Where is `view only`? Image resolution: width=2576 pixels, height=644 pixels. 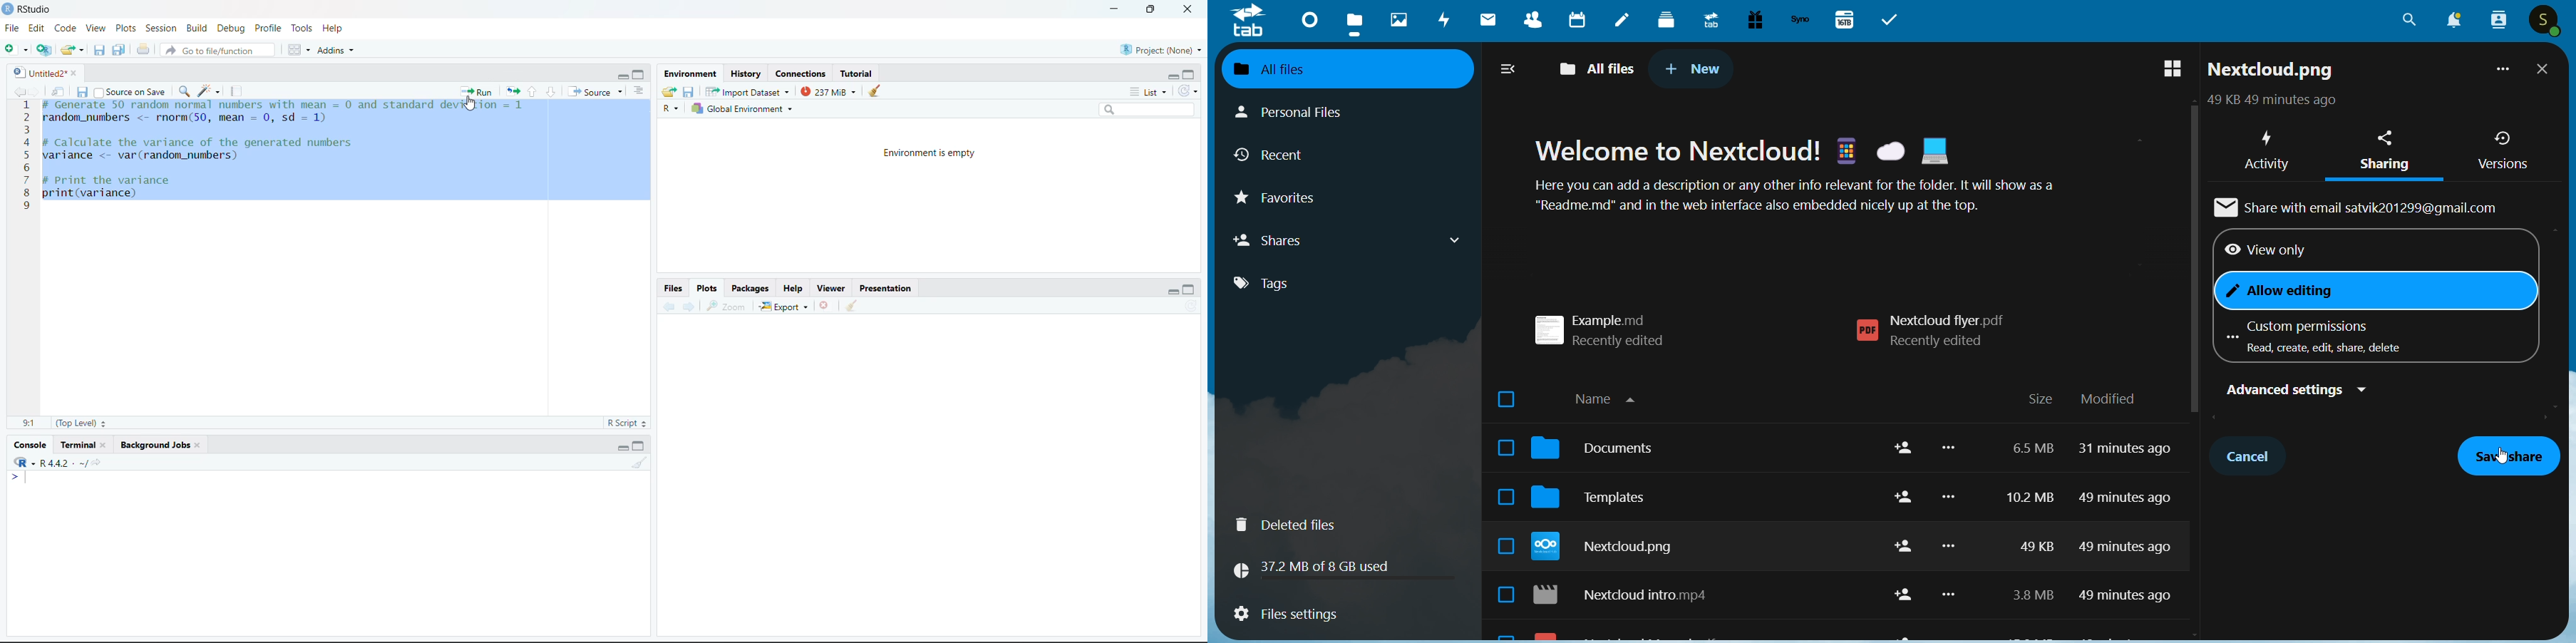 view only is located at coordinates (2263, 251).